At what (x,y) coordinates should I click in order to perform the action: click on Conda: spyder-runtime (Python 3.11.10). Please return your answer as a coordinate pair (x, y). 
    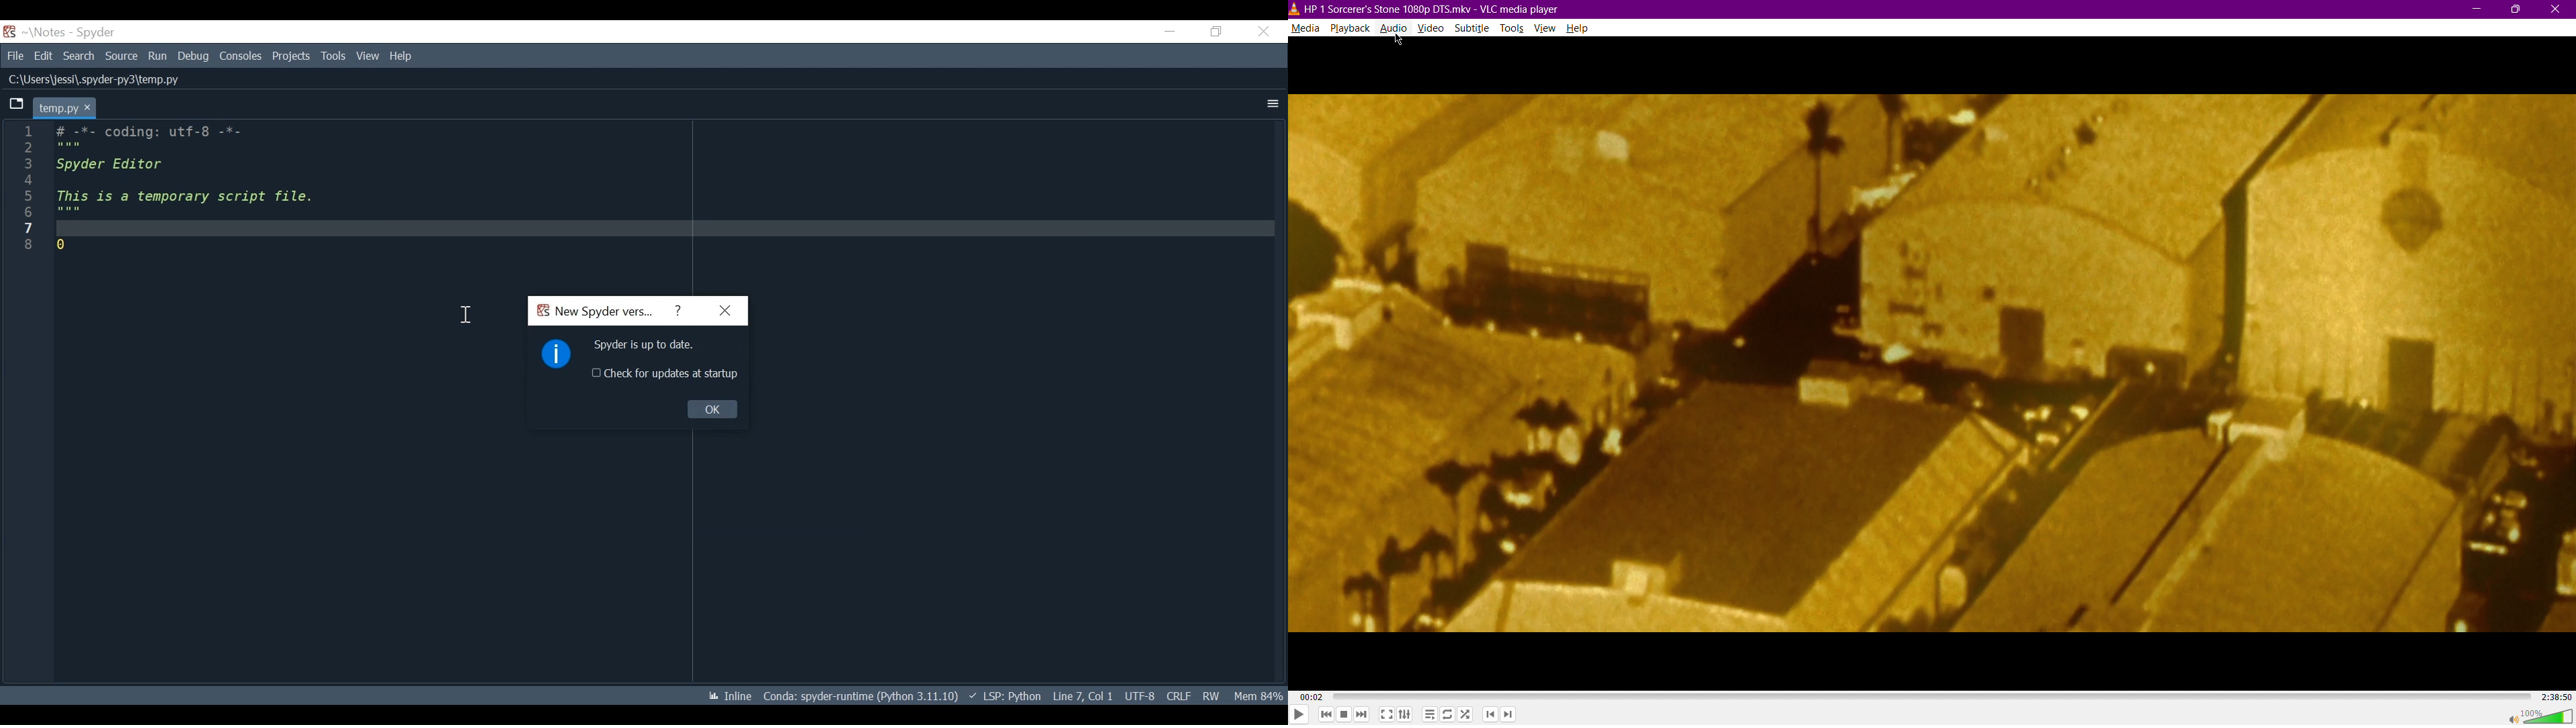
    Looking at the image, I should click on (862, 695).